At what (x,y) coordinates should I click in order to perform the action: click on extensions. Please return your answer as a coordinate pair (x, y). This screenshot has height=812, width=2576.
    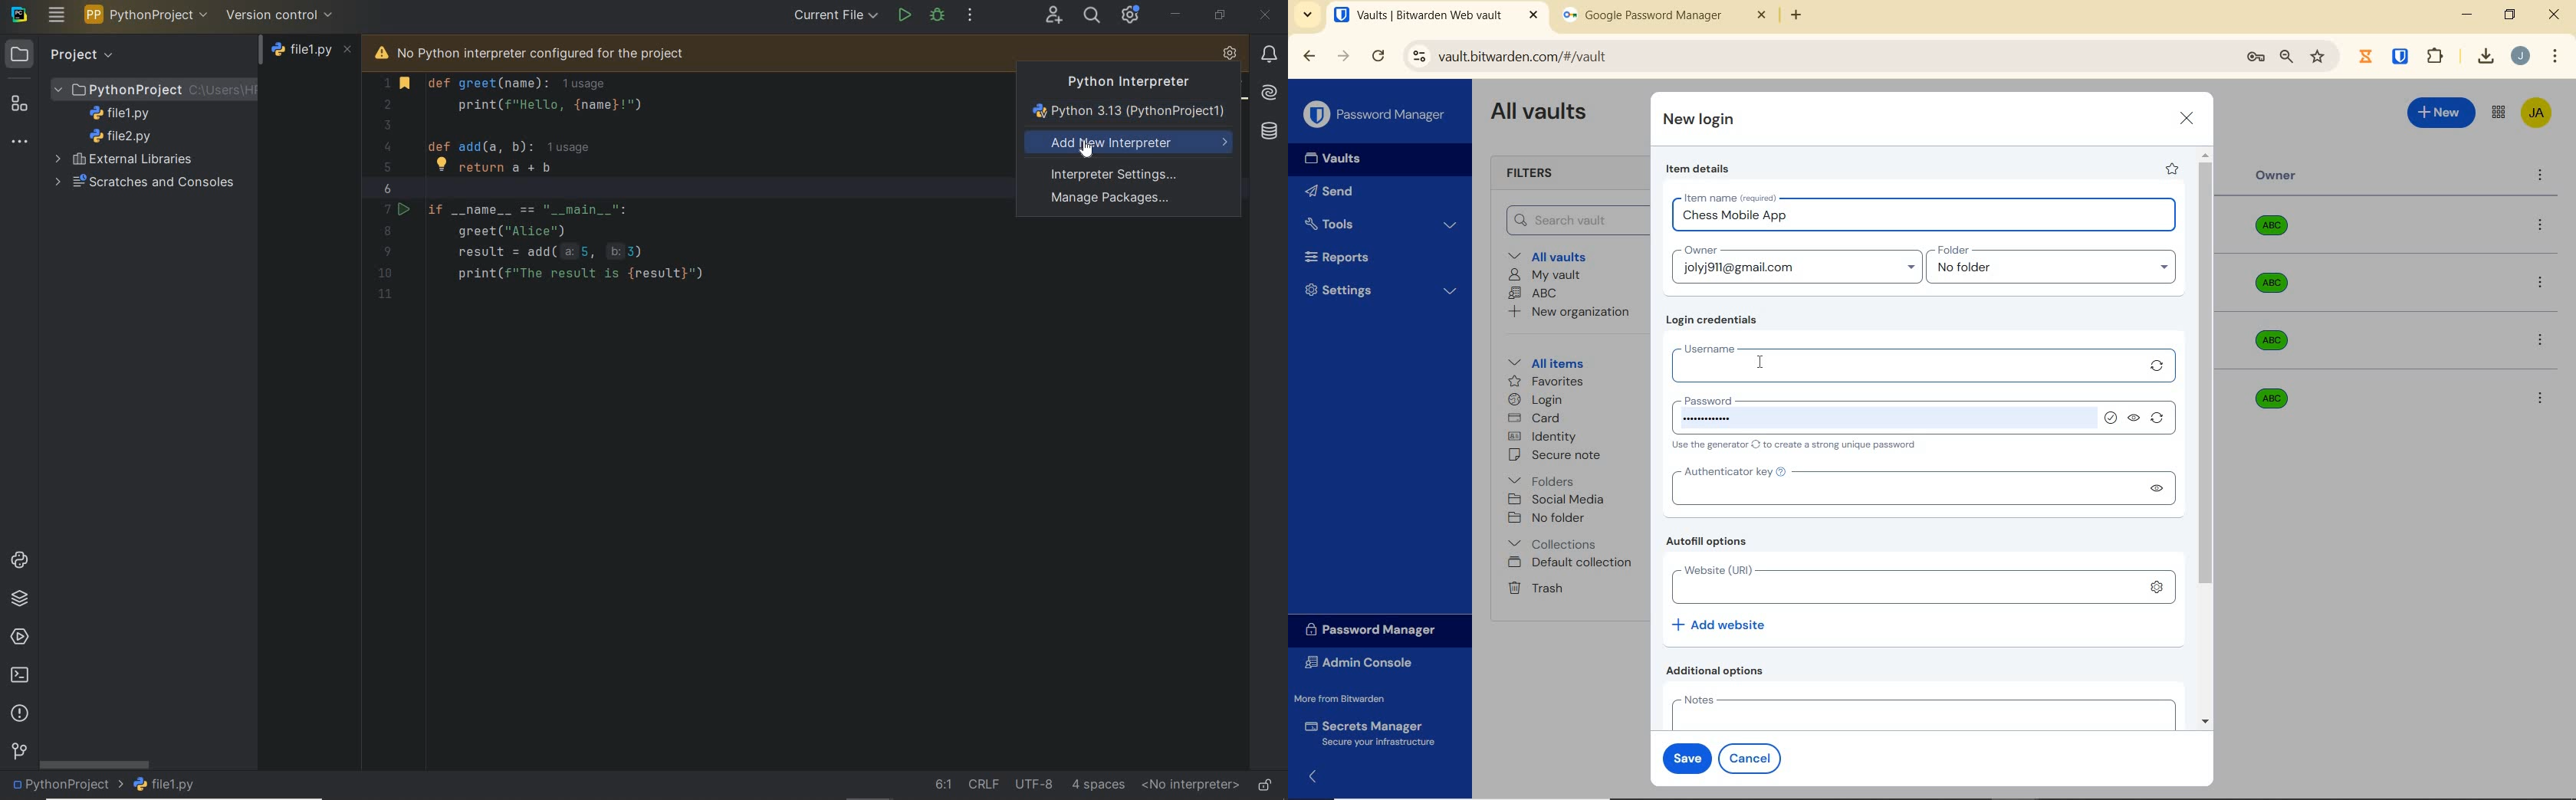
    Looking at the image, I should click on (2402, 55).